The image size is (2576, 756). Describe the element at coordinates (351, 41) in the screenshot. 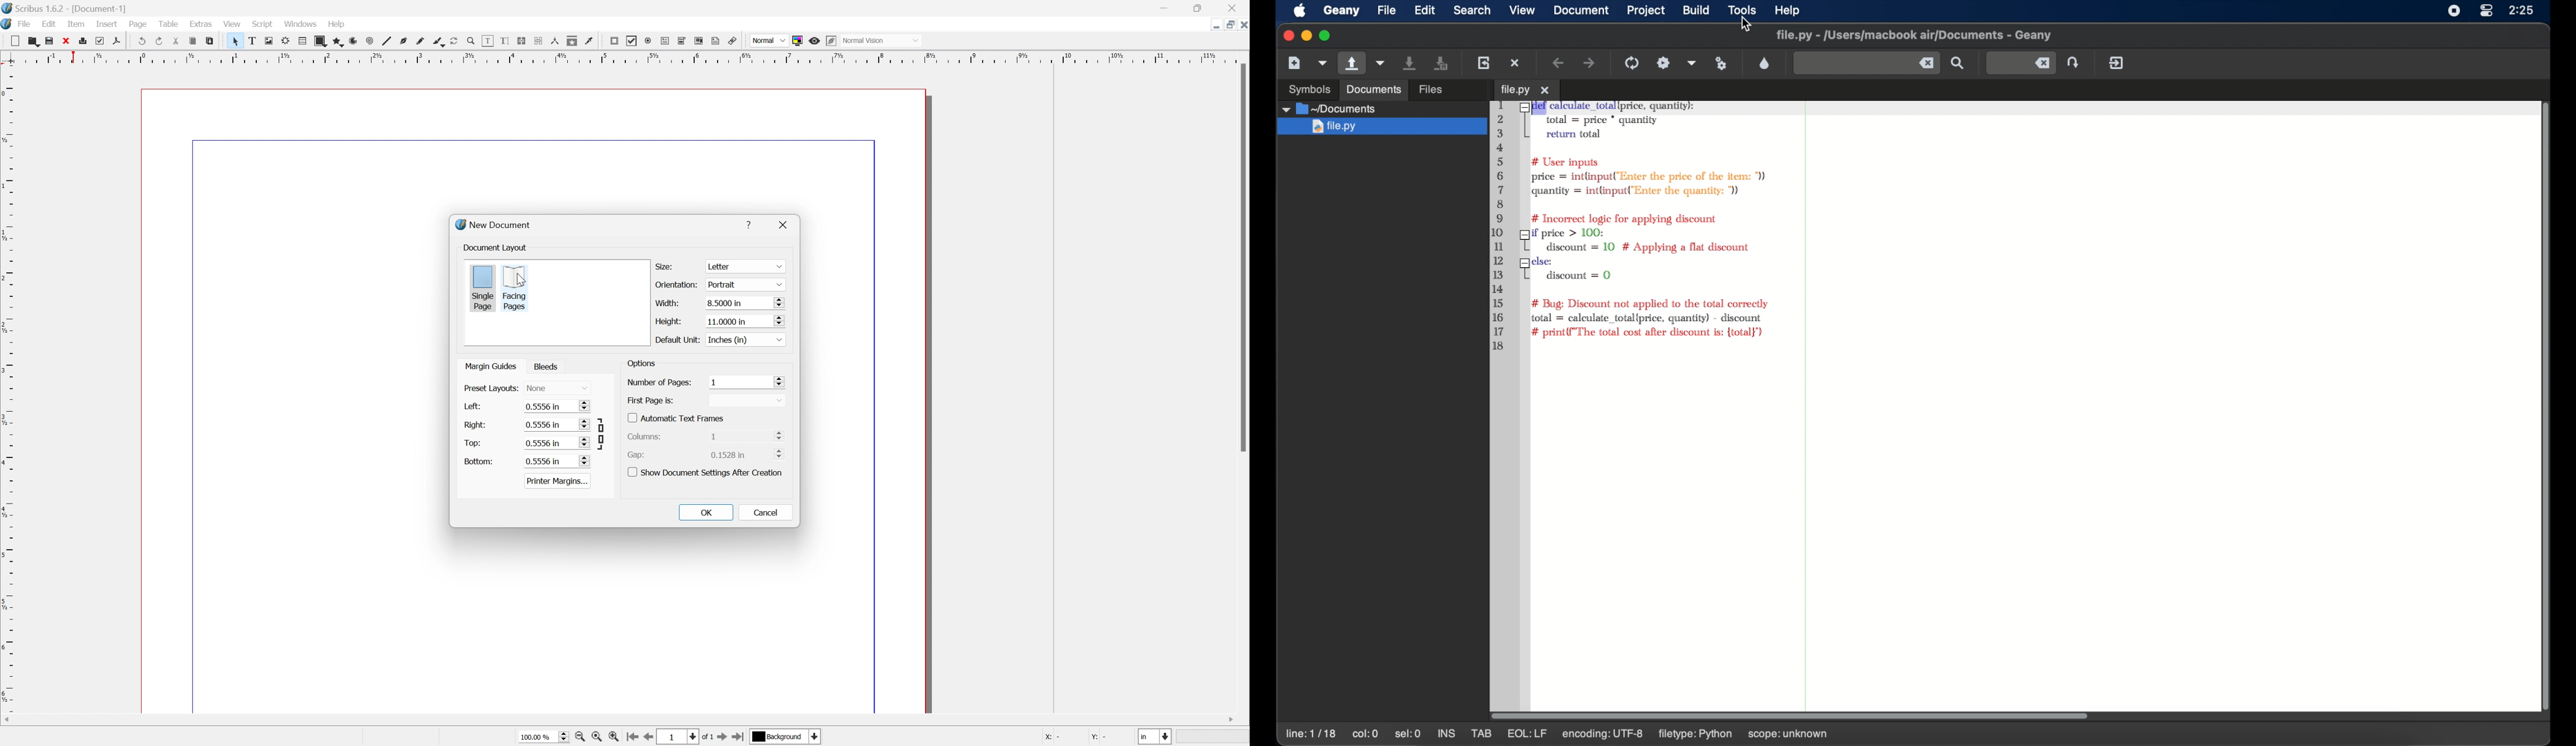

I see `Arc` at that location.